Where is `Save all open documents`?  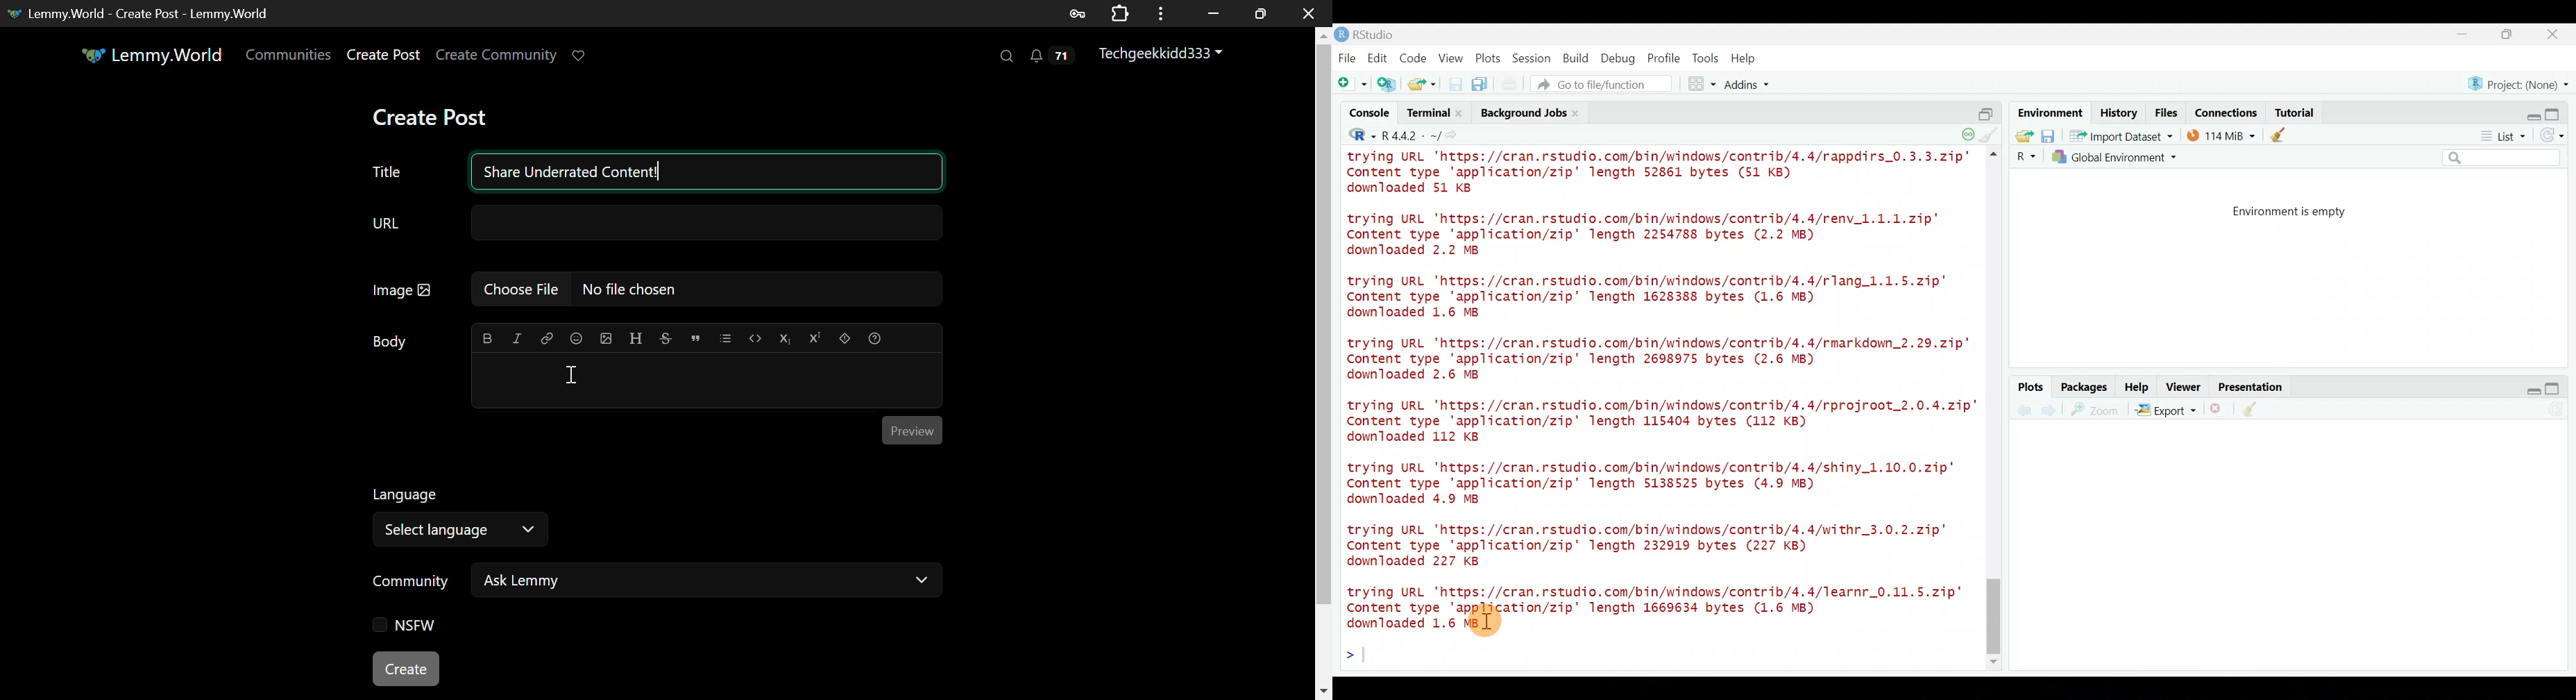 Save all open documents is located at coordinates (1481, 85).